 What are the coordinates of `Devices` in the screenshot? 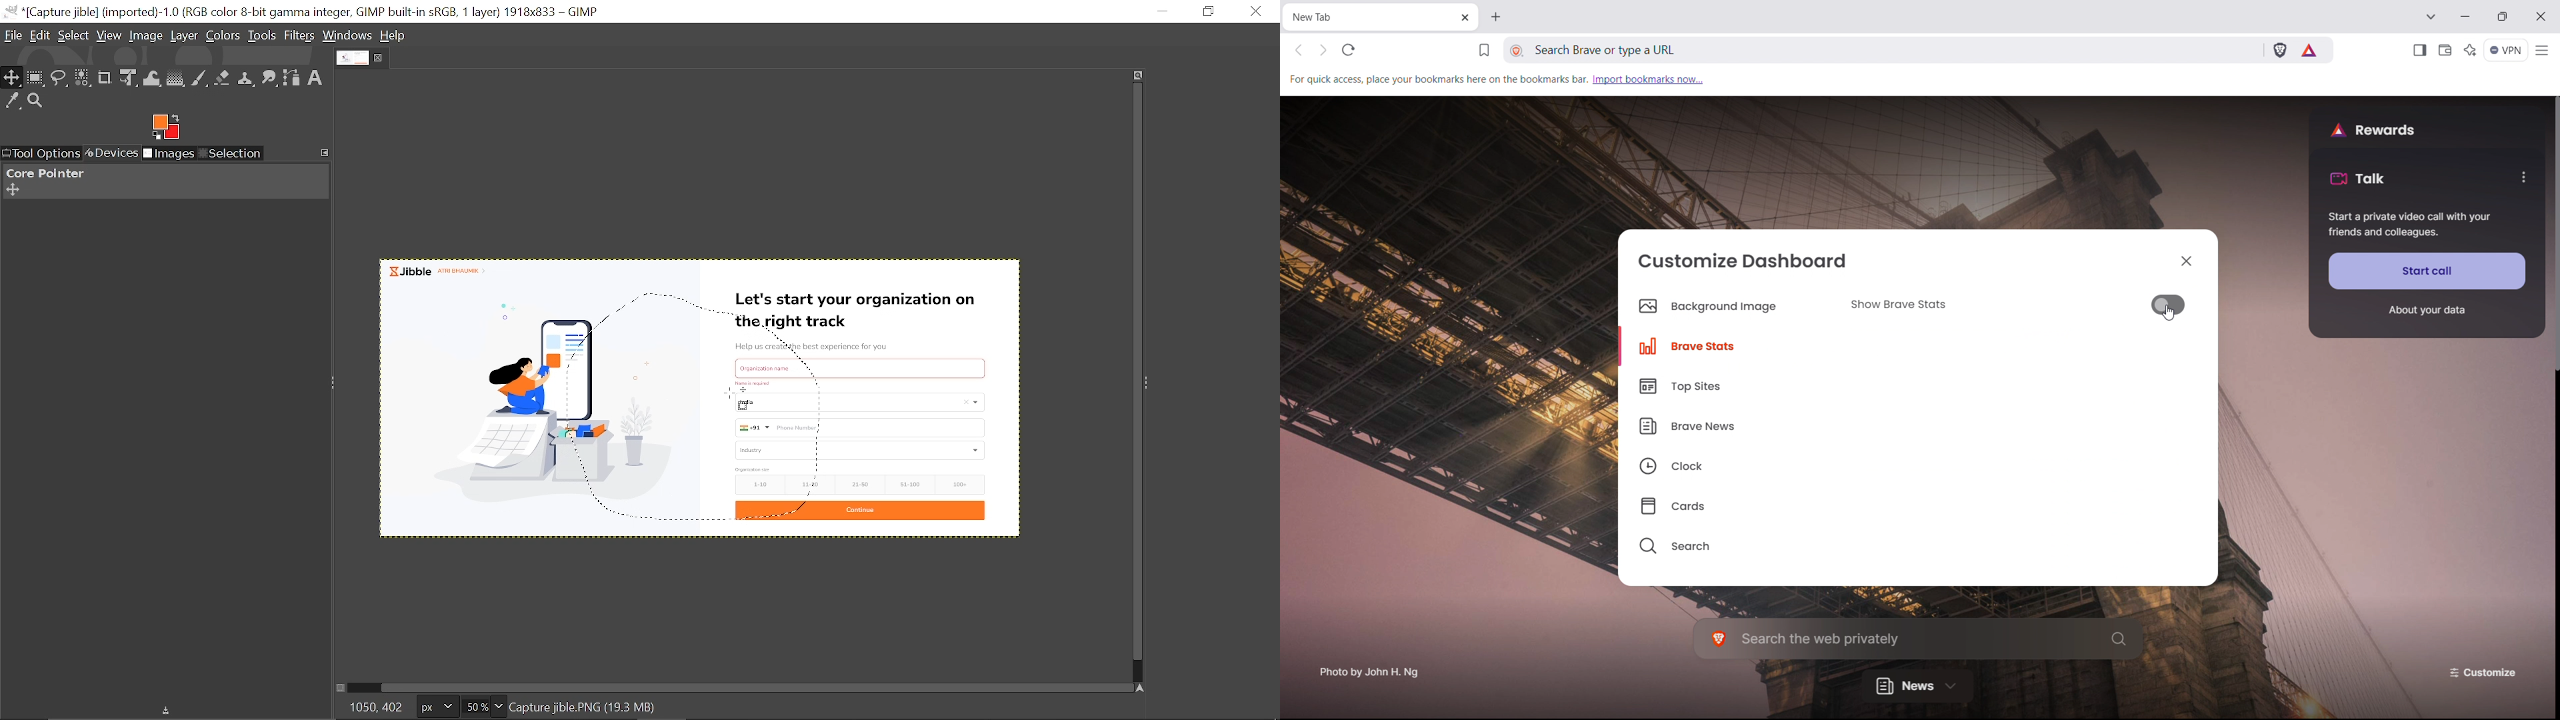 It's located at (110, 154).